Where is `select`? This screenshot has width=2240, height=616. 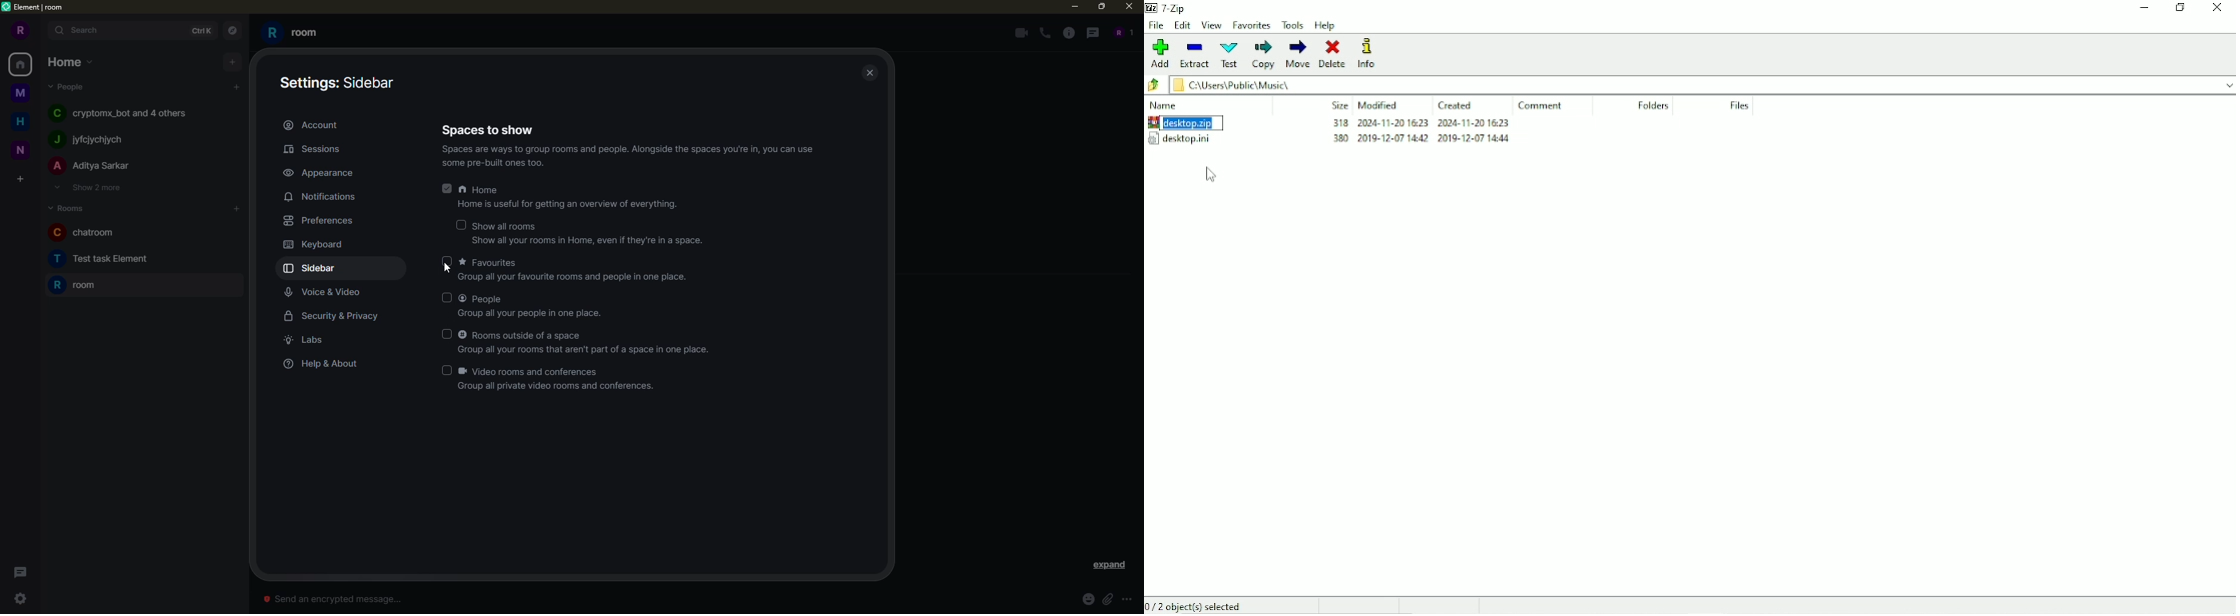 select is located at coordinates (445, 334).